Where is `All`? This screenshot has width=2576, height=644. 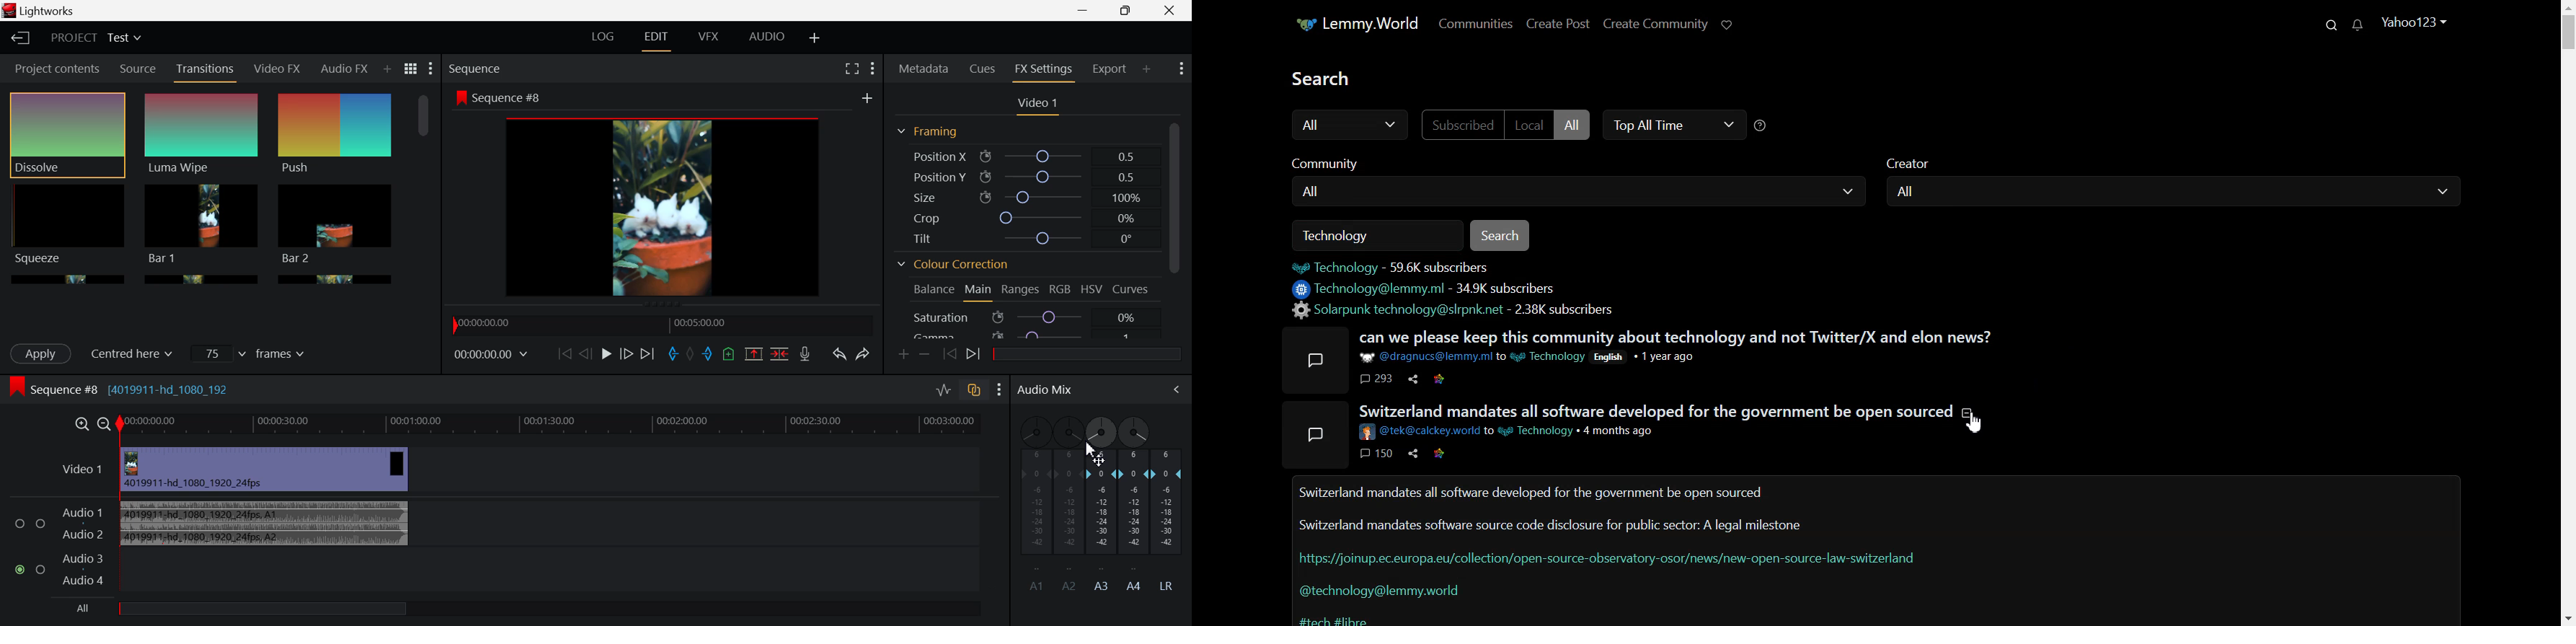
All is located at coordinates (1347, 125).